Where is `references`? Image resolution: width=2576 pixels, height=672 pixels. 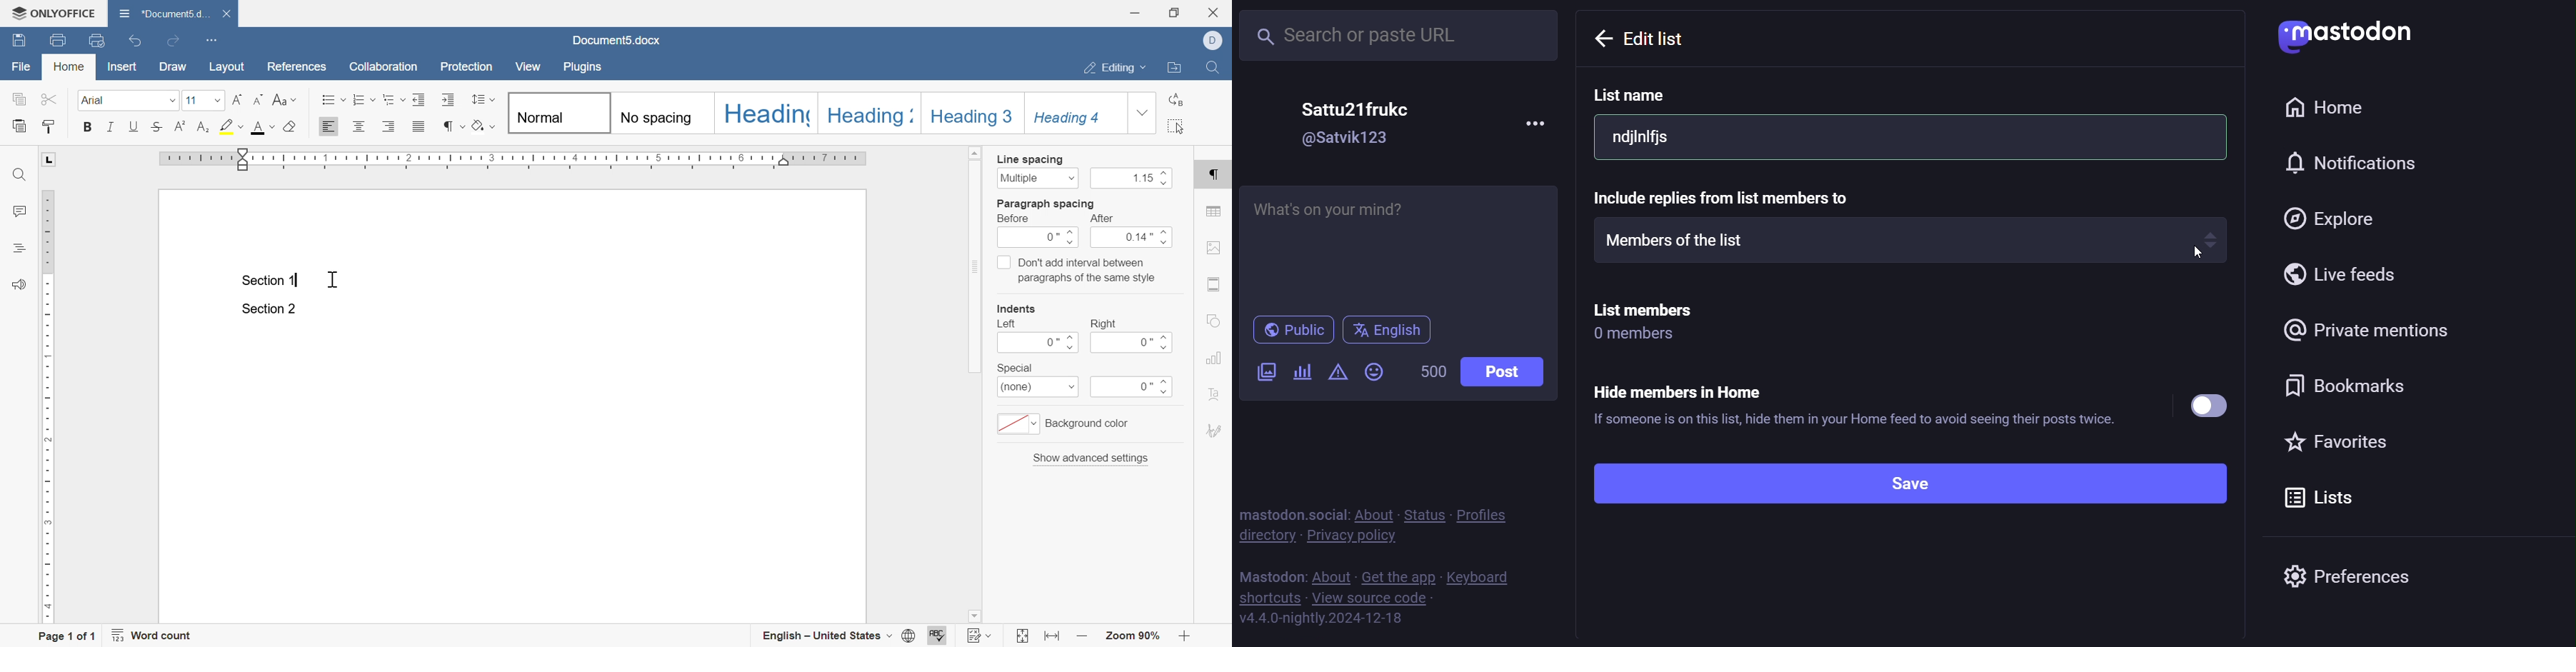
references is located at coordinates (297, 67).